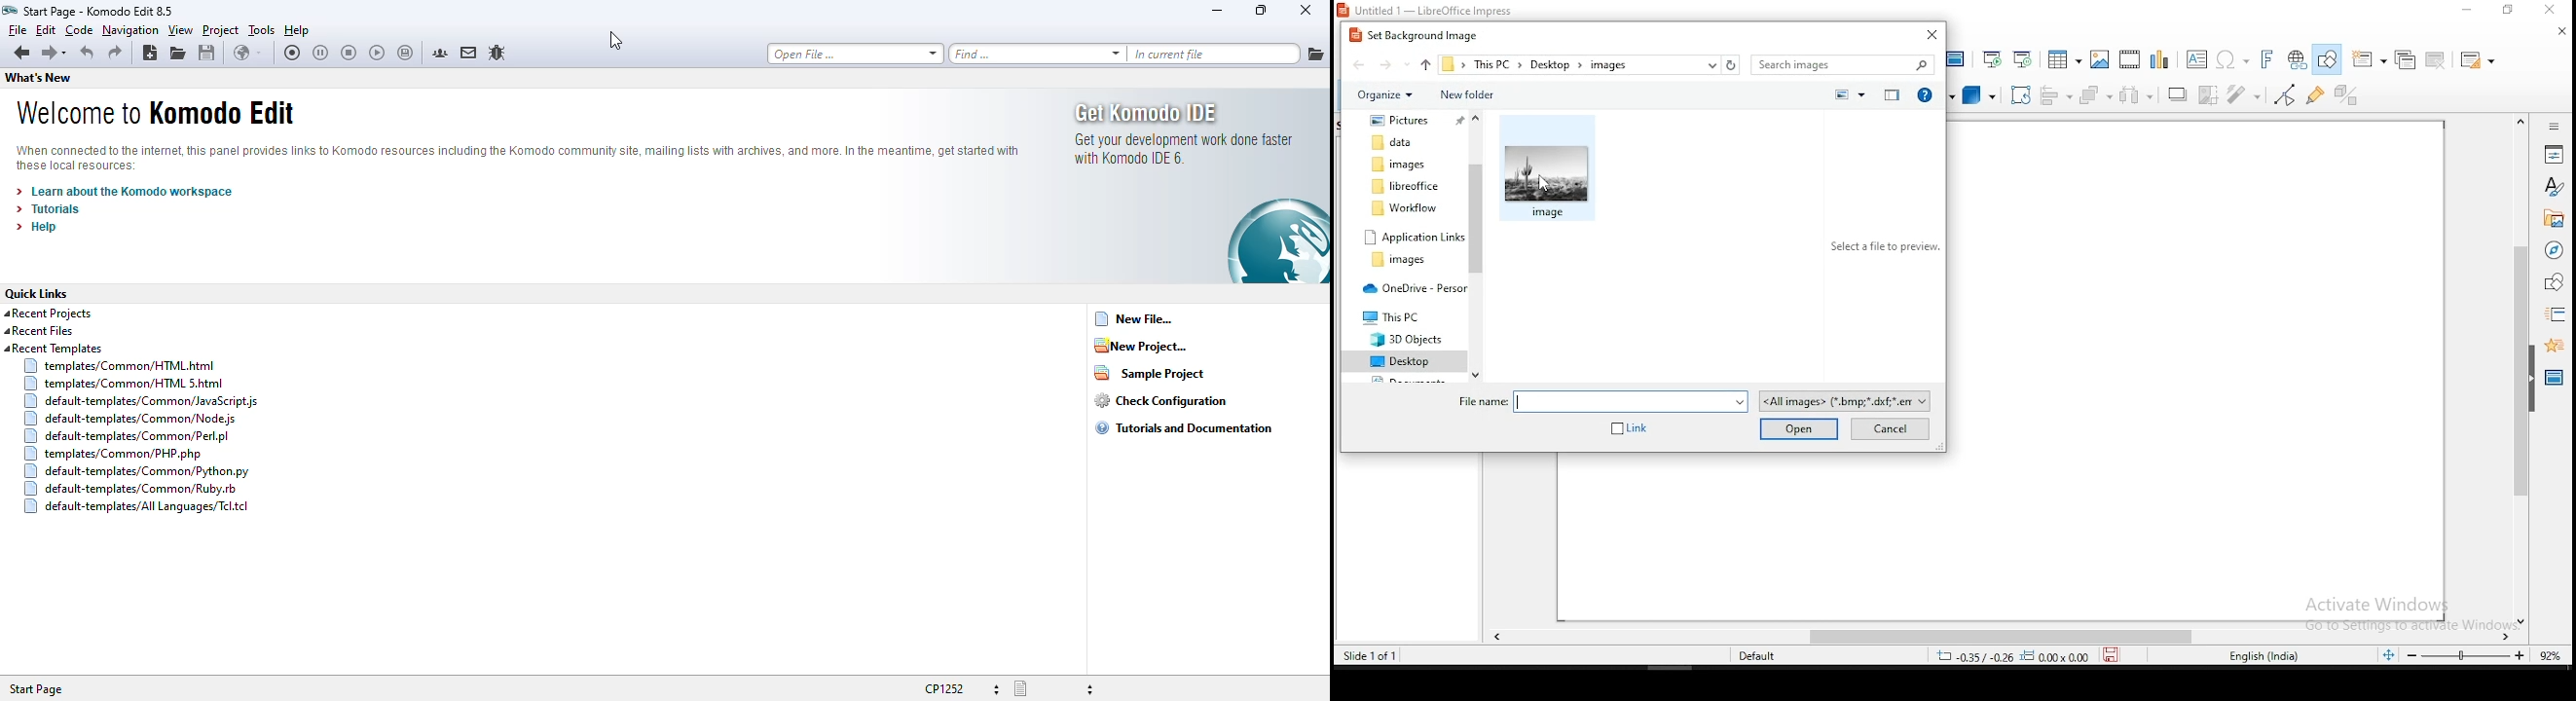 The width and height of the screenshot is (2576, 728). What do you see at coordinates (1404, 362) in the screenshot?
I see `Desktop` at bounding box center [1404, 362].